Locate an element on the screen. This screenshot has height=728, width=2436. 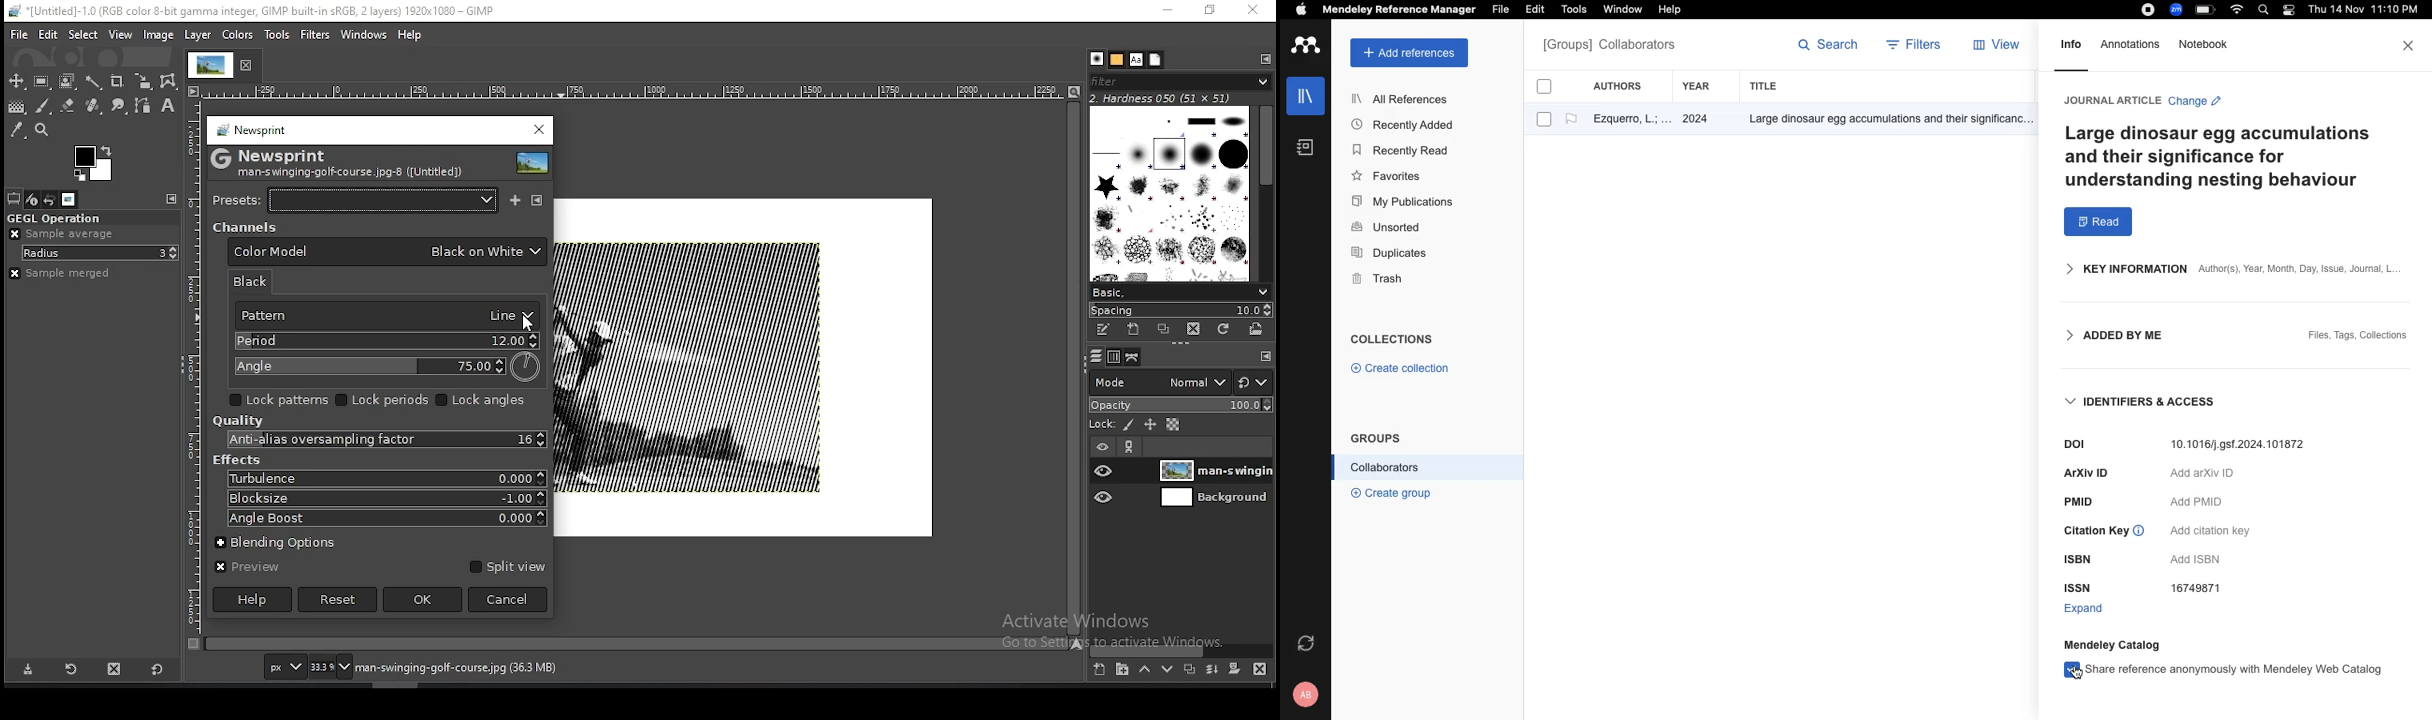
colors is located at coordinates (237, 35).